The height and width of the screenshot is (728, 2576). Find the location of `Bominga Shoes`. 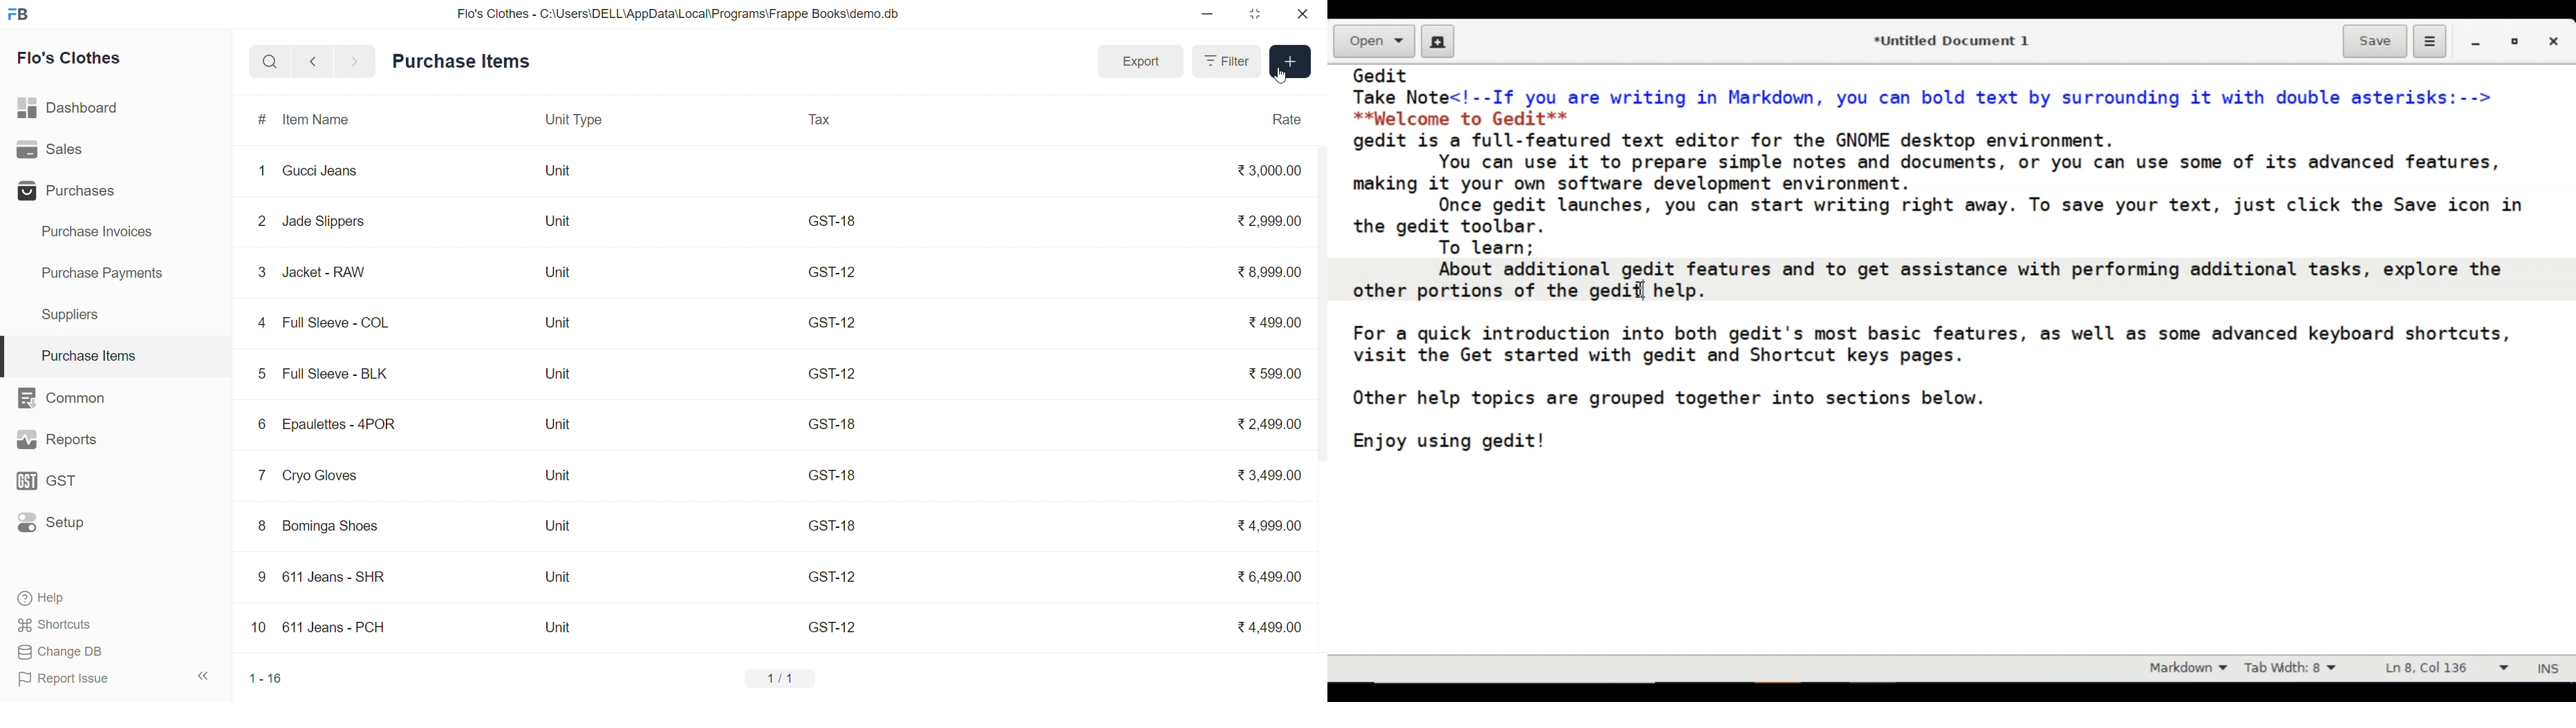

Bominga Shoes is located at coordinates (343, 527).